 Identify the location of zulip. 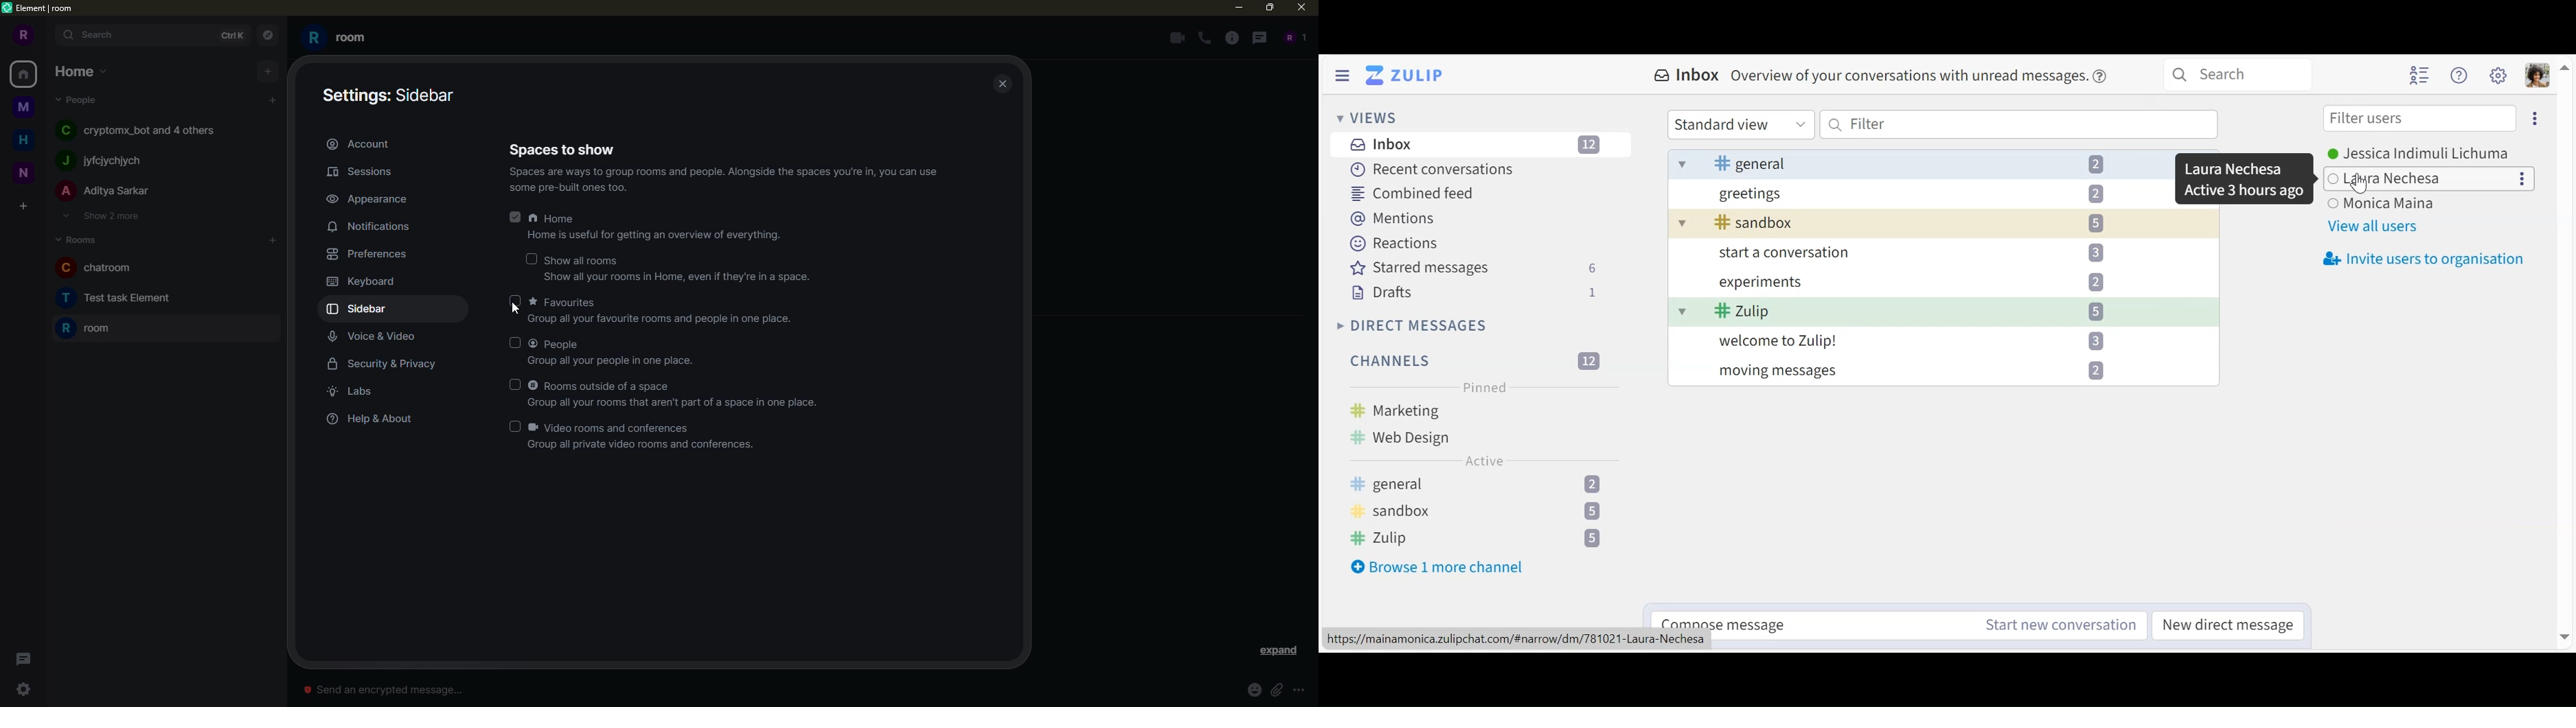
(1484, 538).